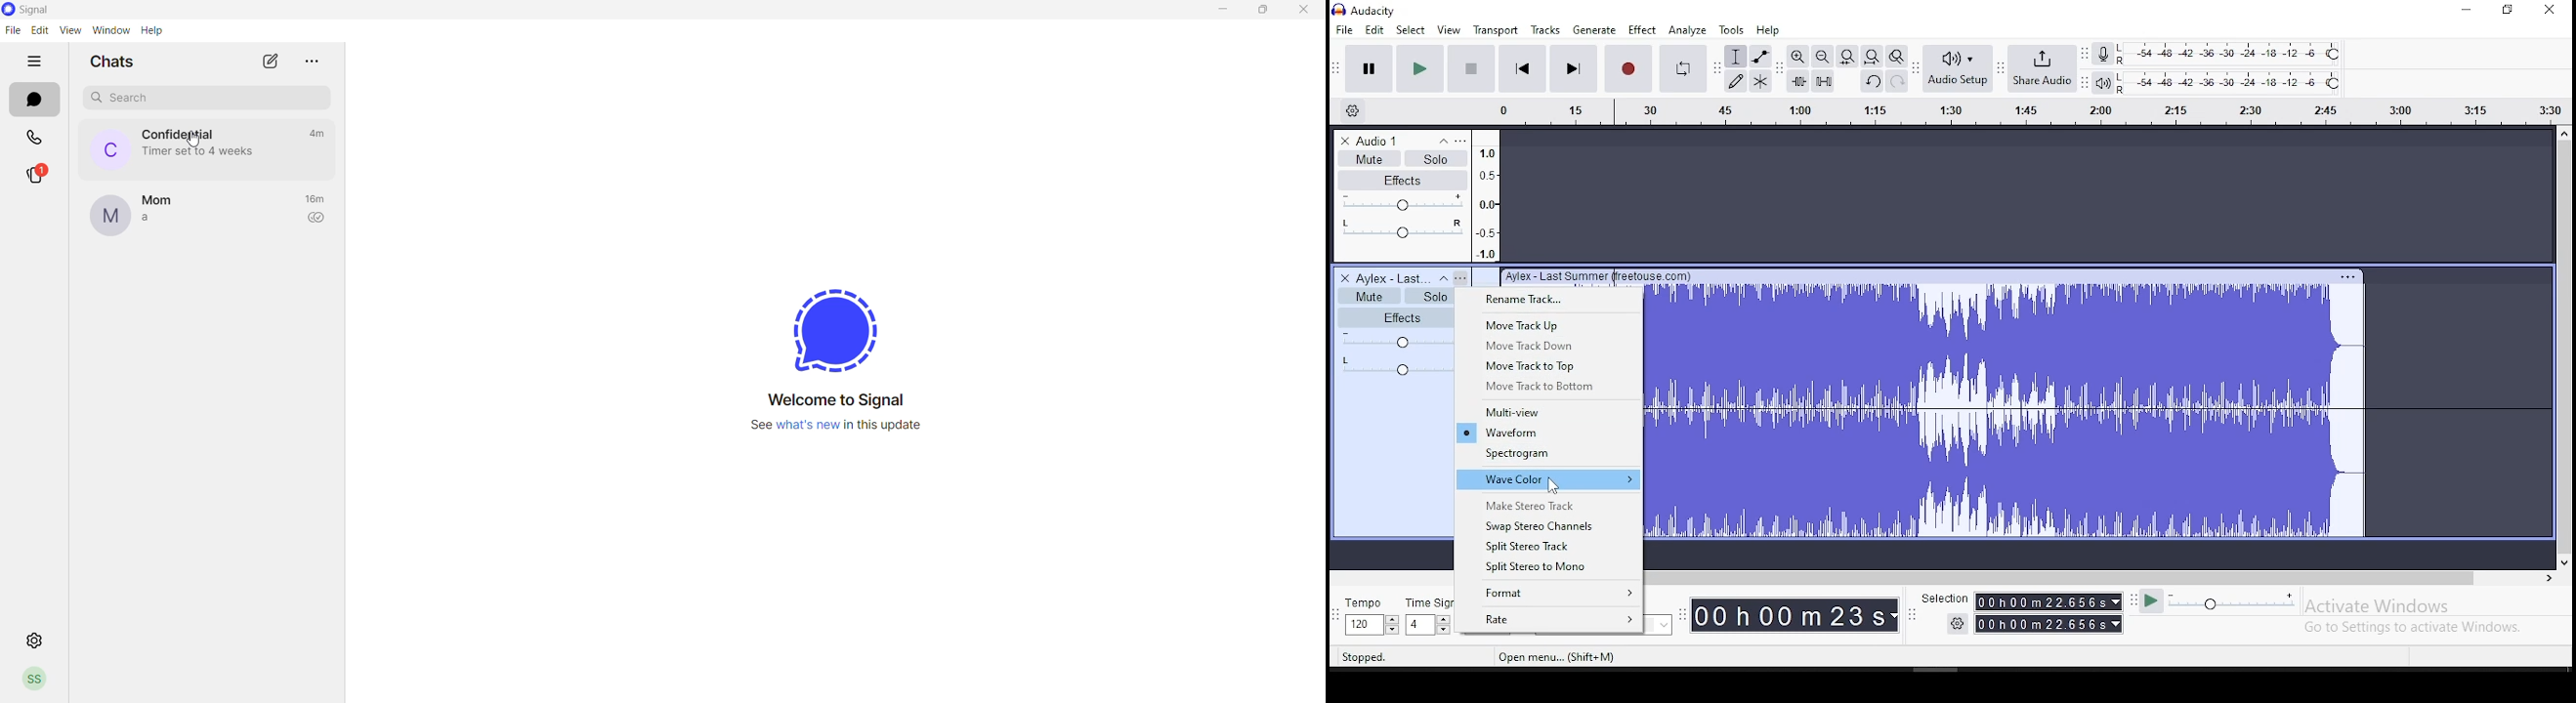 The width and height of the screenshot is (2576, 728). I want to click on tracks, so click(1545, 29).